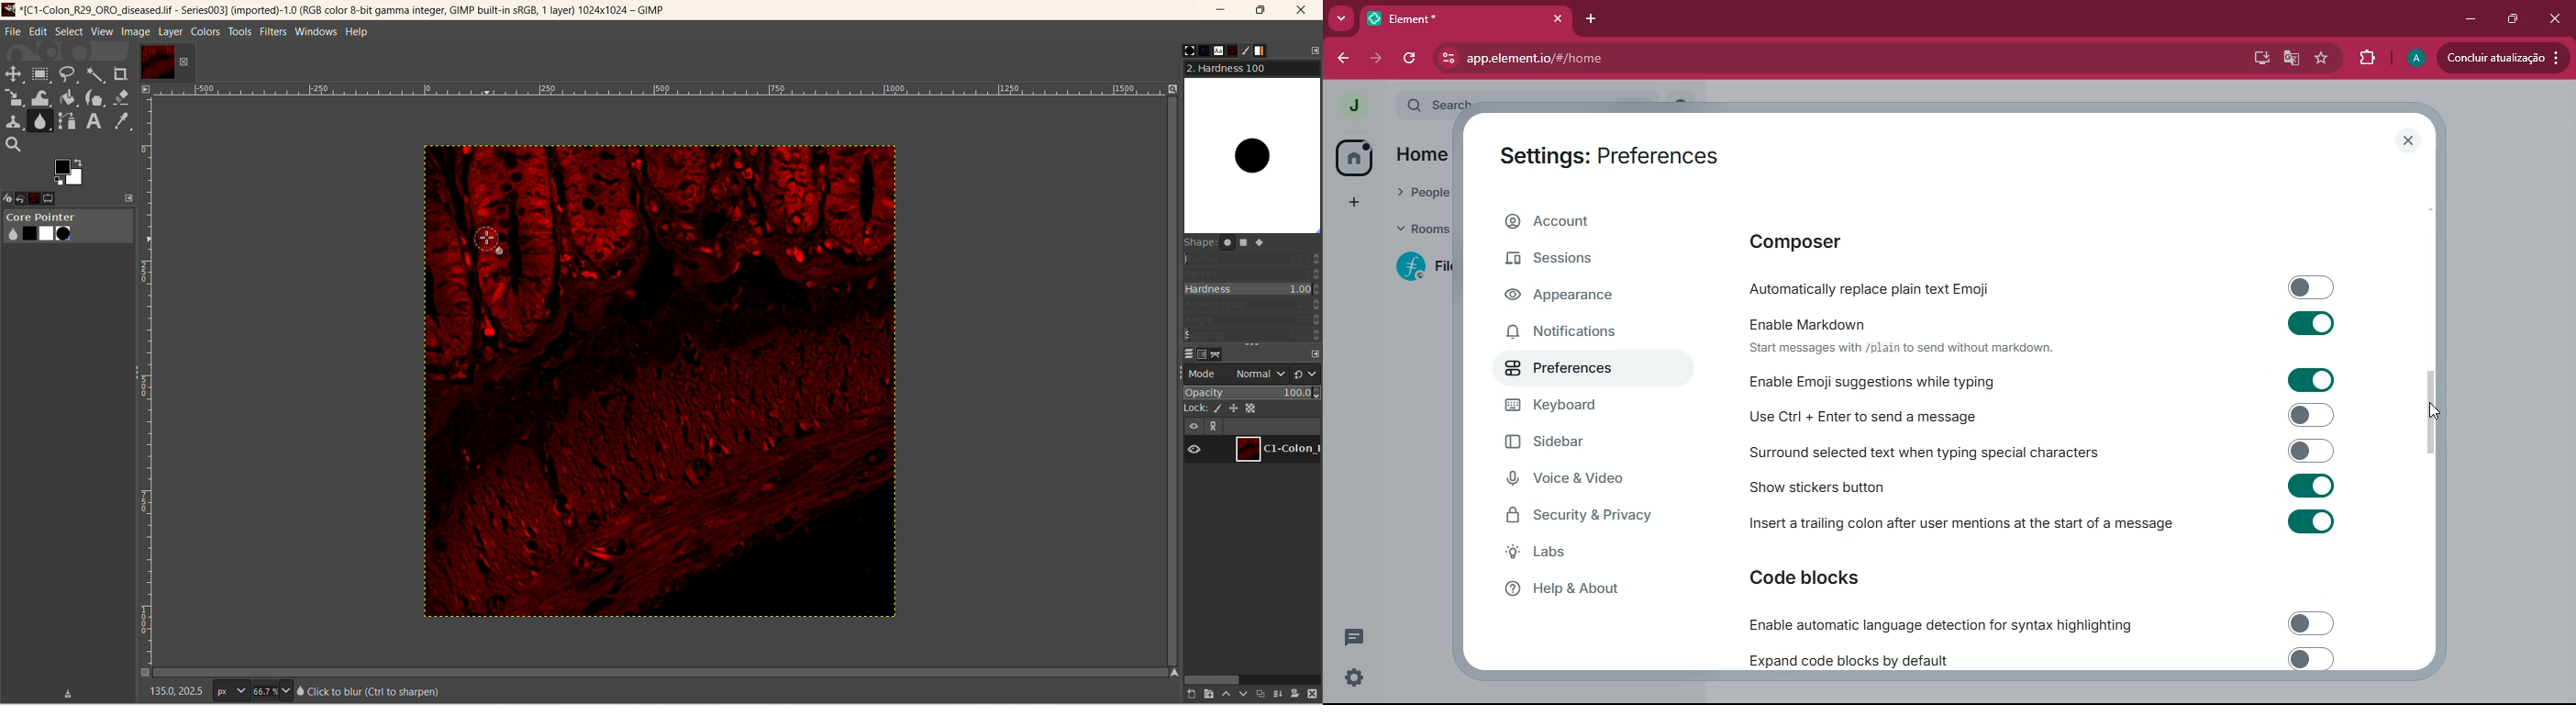 The image size is (2576, 728). What do you see at coordinates (1315, 50) in the screenshot?
I see `configure this tab` at bounding box center [1315, 50].